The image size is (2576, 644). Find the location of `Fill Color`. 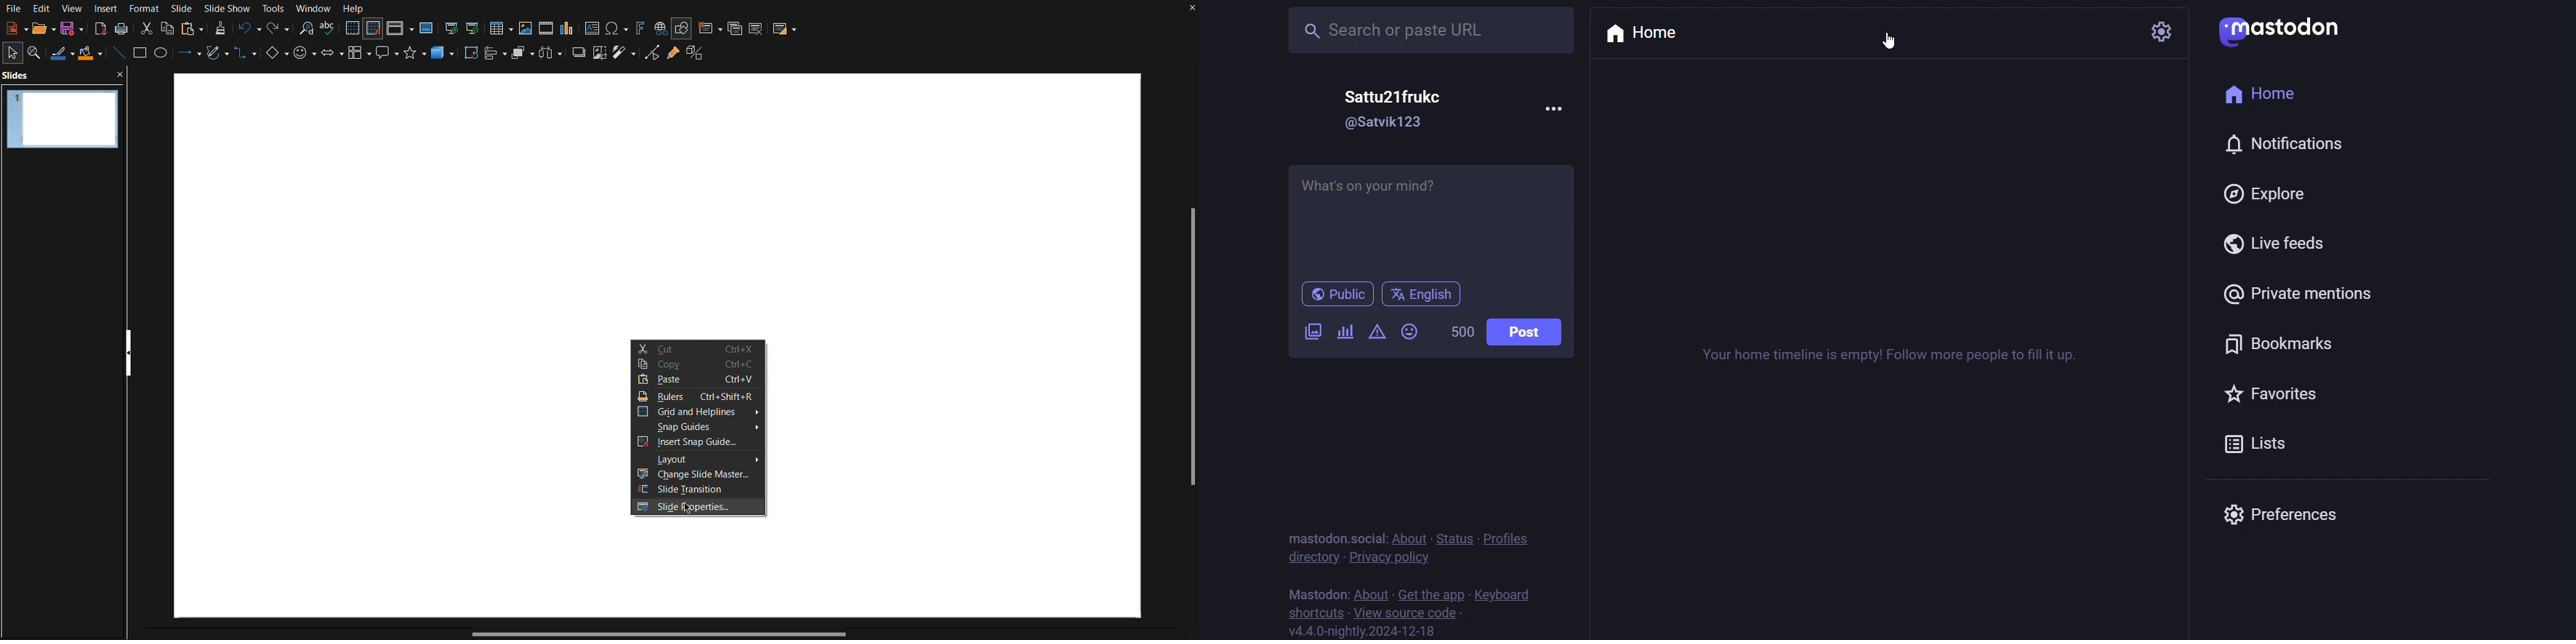

Fill Color is located at coordinates (91, 54).